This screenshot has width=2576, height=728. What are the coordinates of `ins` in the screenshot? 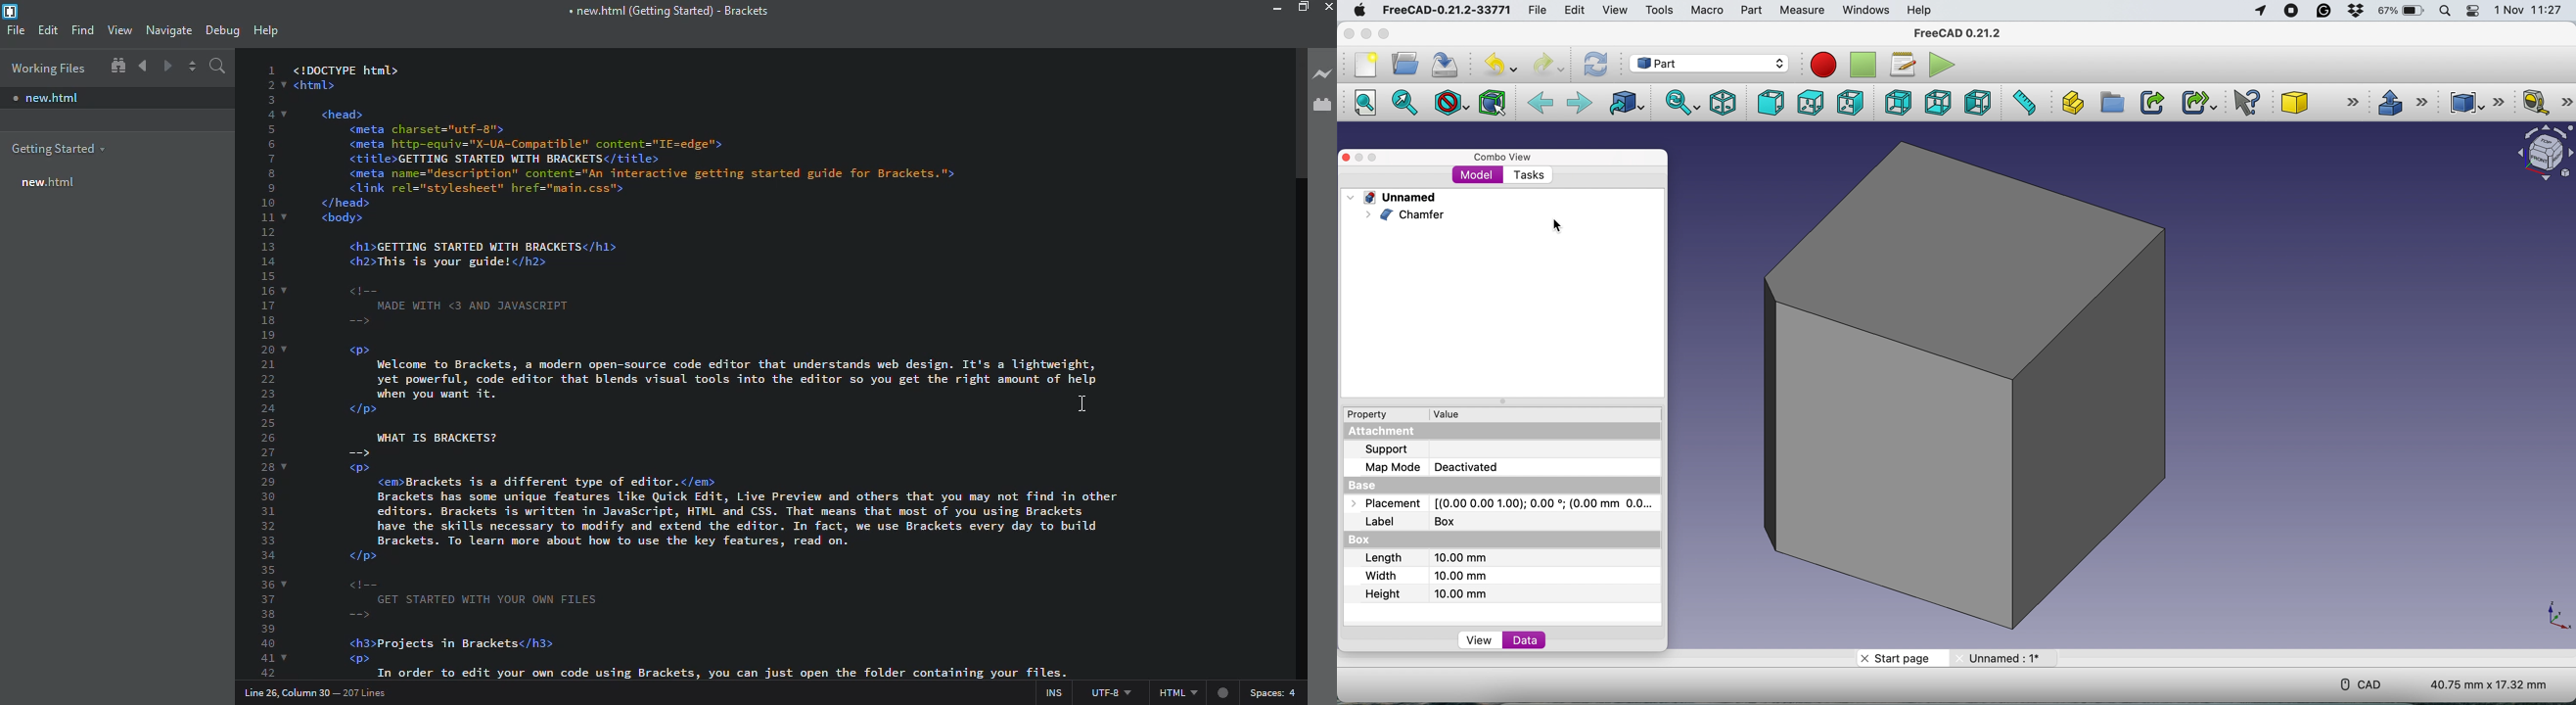 It's located at (1049, 690).